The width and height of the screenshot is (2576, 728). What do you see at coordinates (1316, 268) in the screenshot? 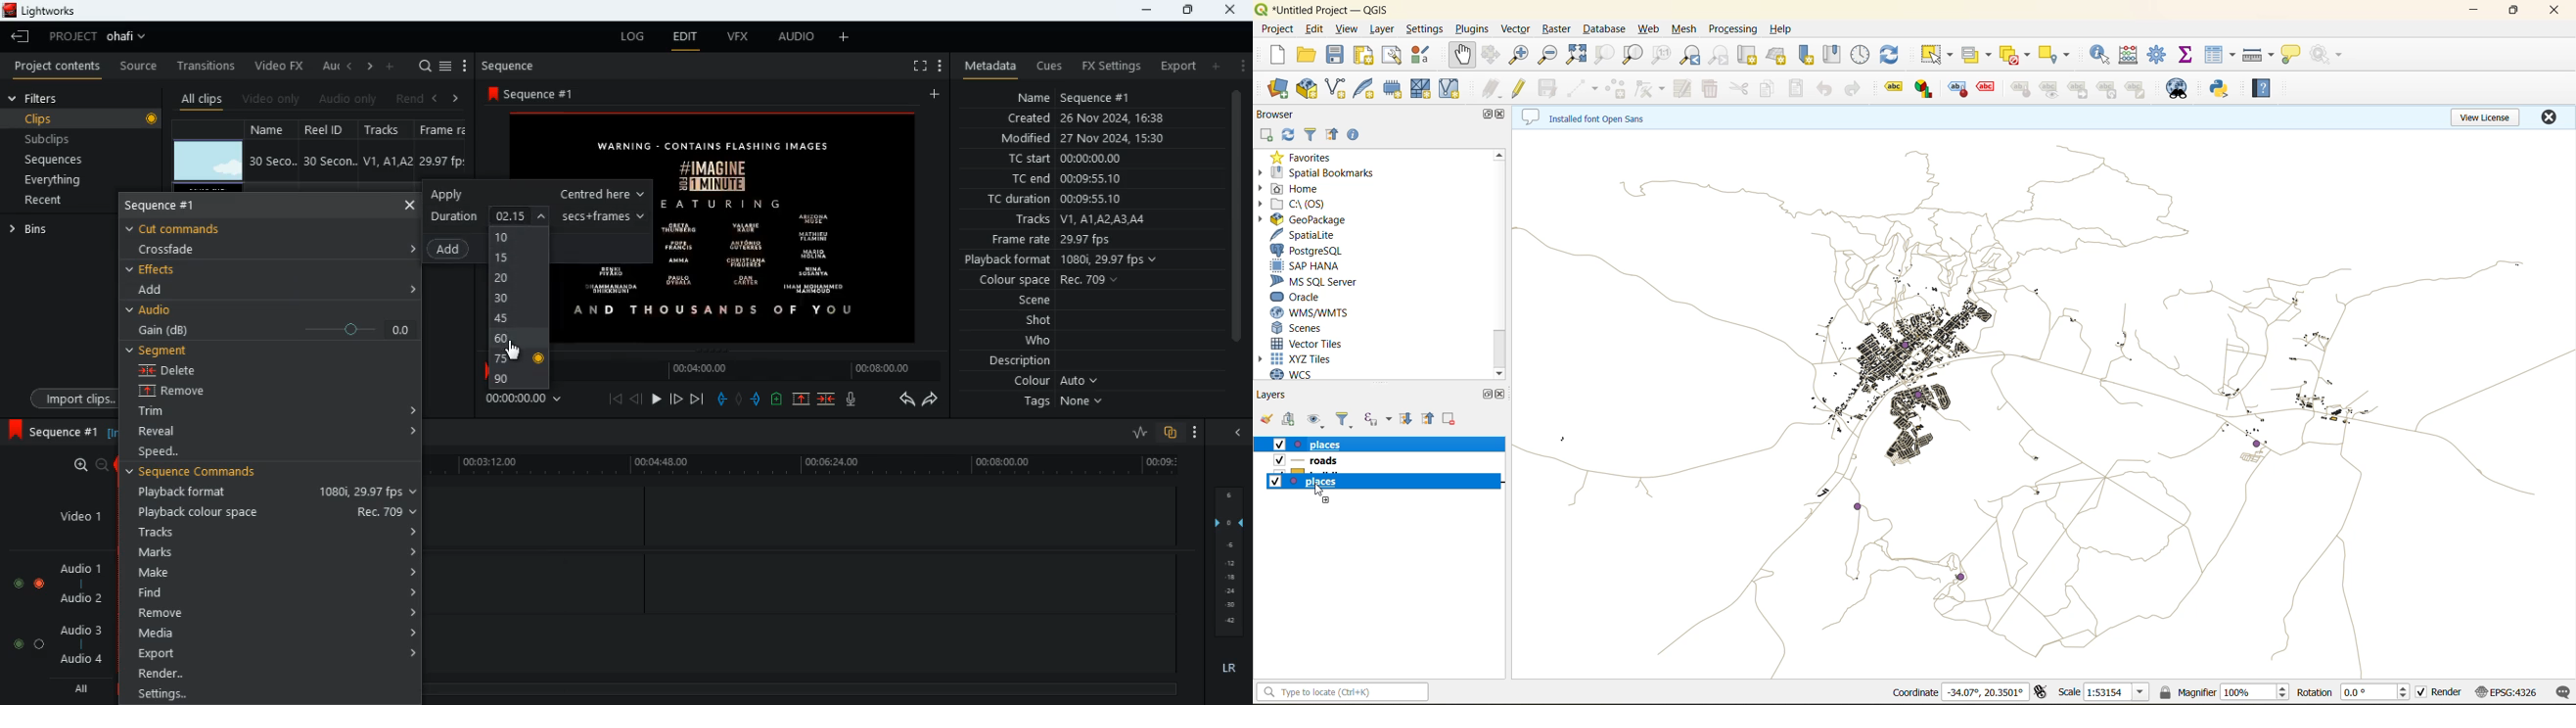
I see `sap hana` at bounding box center [1316, 268].